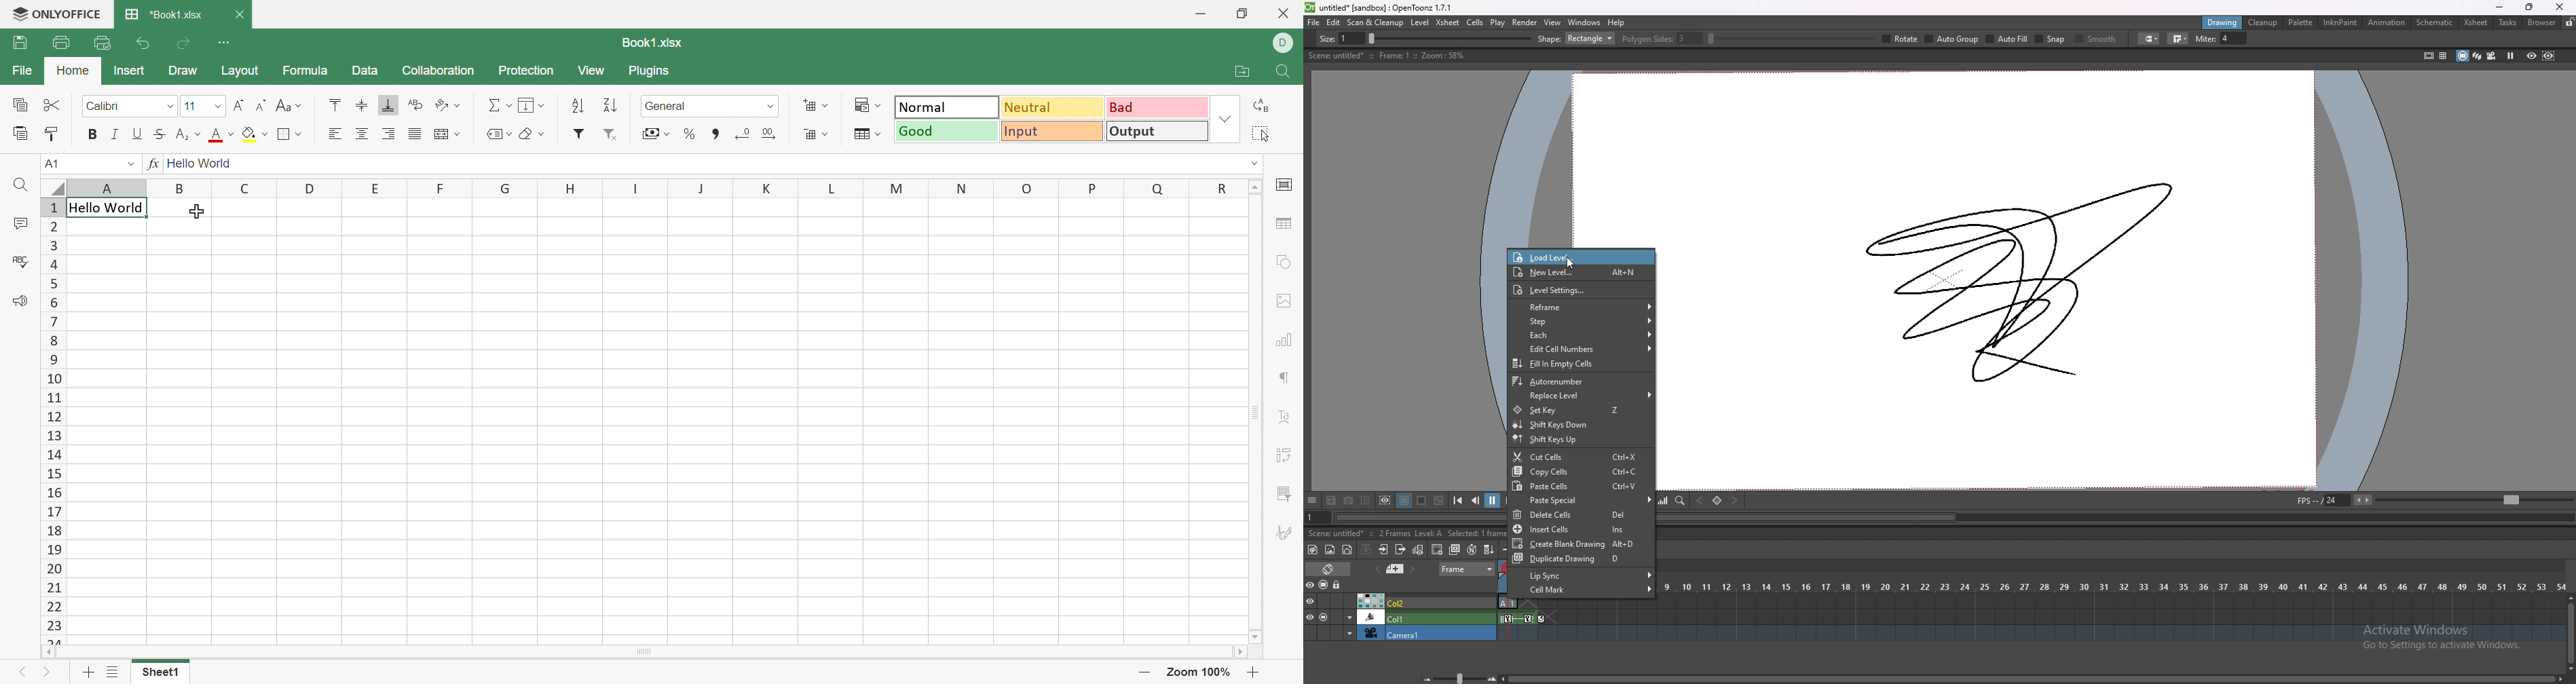  I want to click on Comments, so click(20, 224).